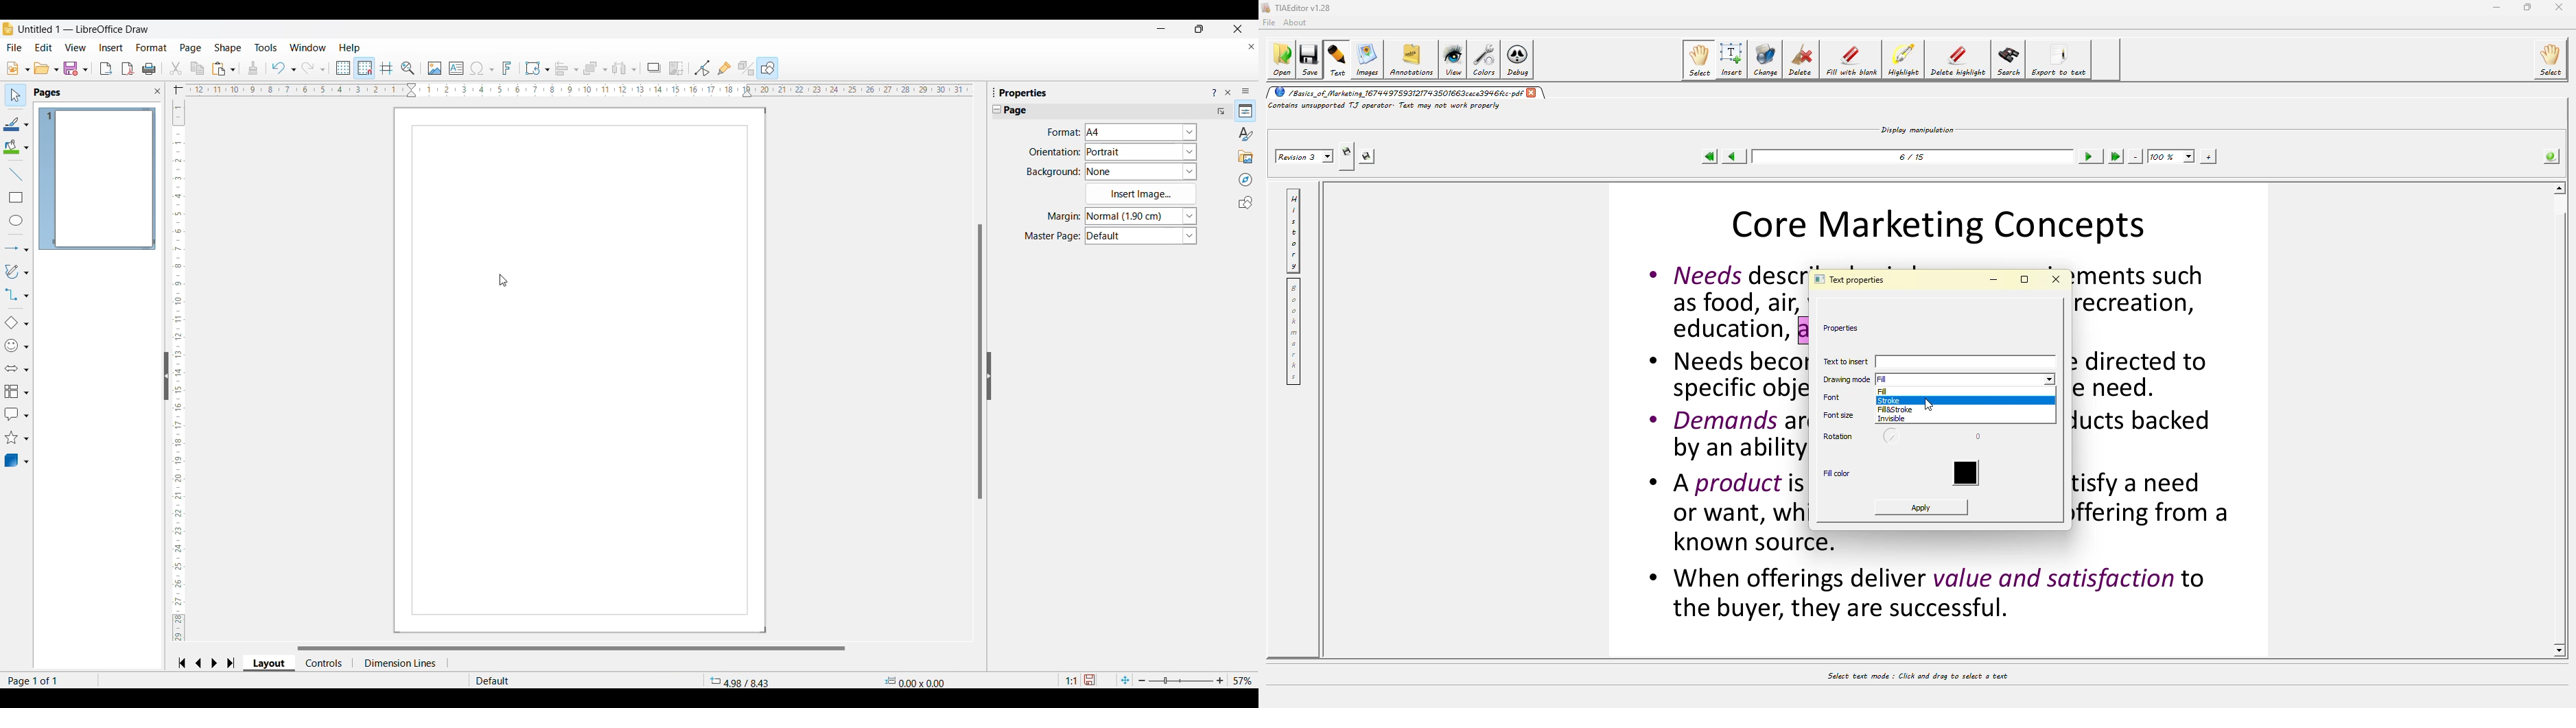 Image resolution: width=2576 pixels, height=728 pixels. I want to click on Insert ellipse, so click(16, 220).